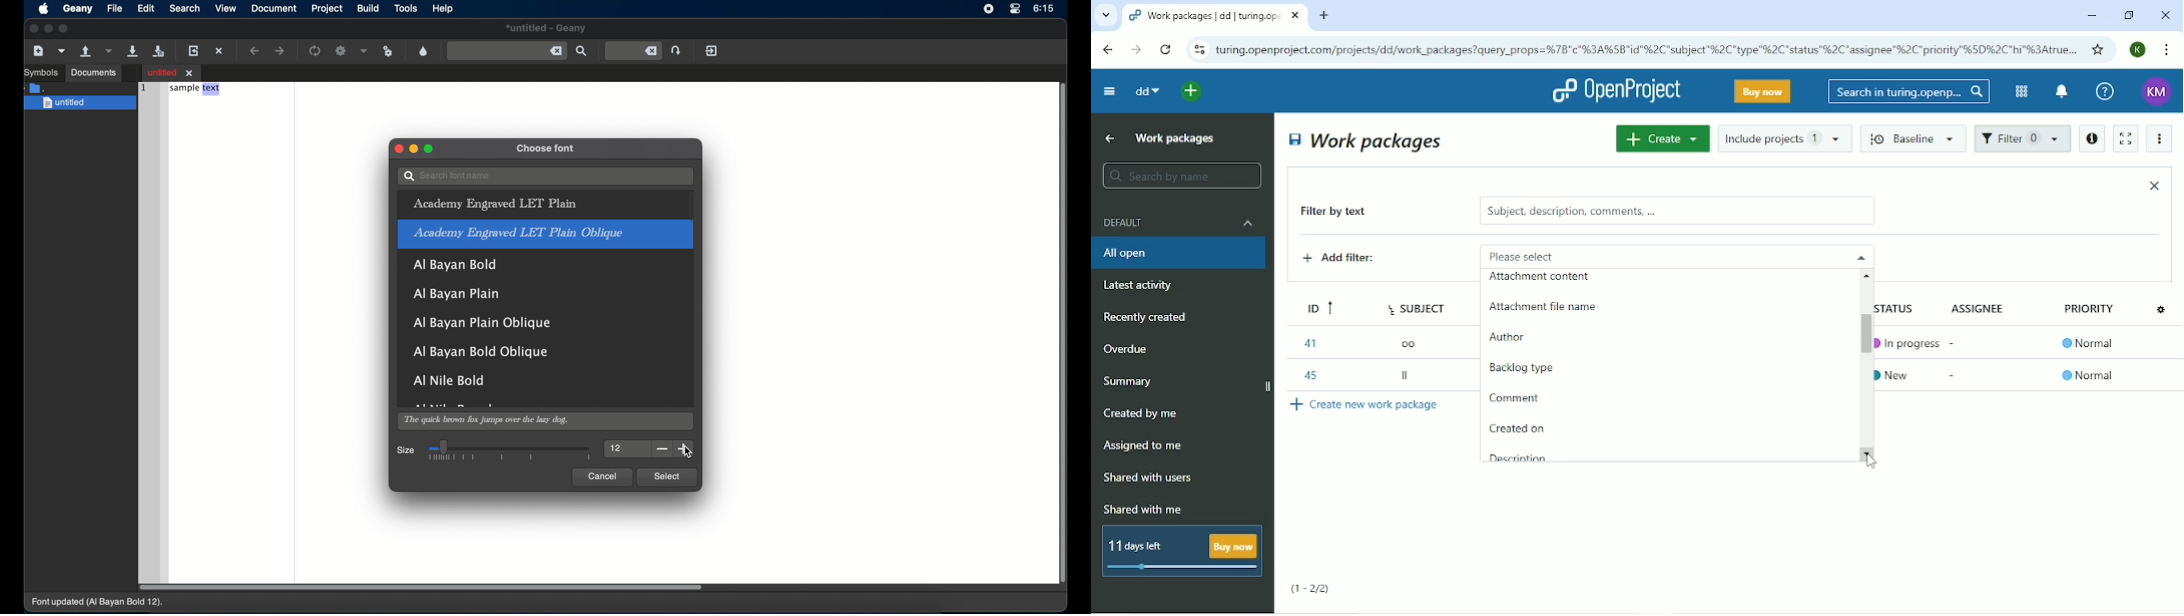  I want to click on Priority, so click(2091, 314).